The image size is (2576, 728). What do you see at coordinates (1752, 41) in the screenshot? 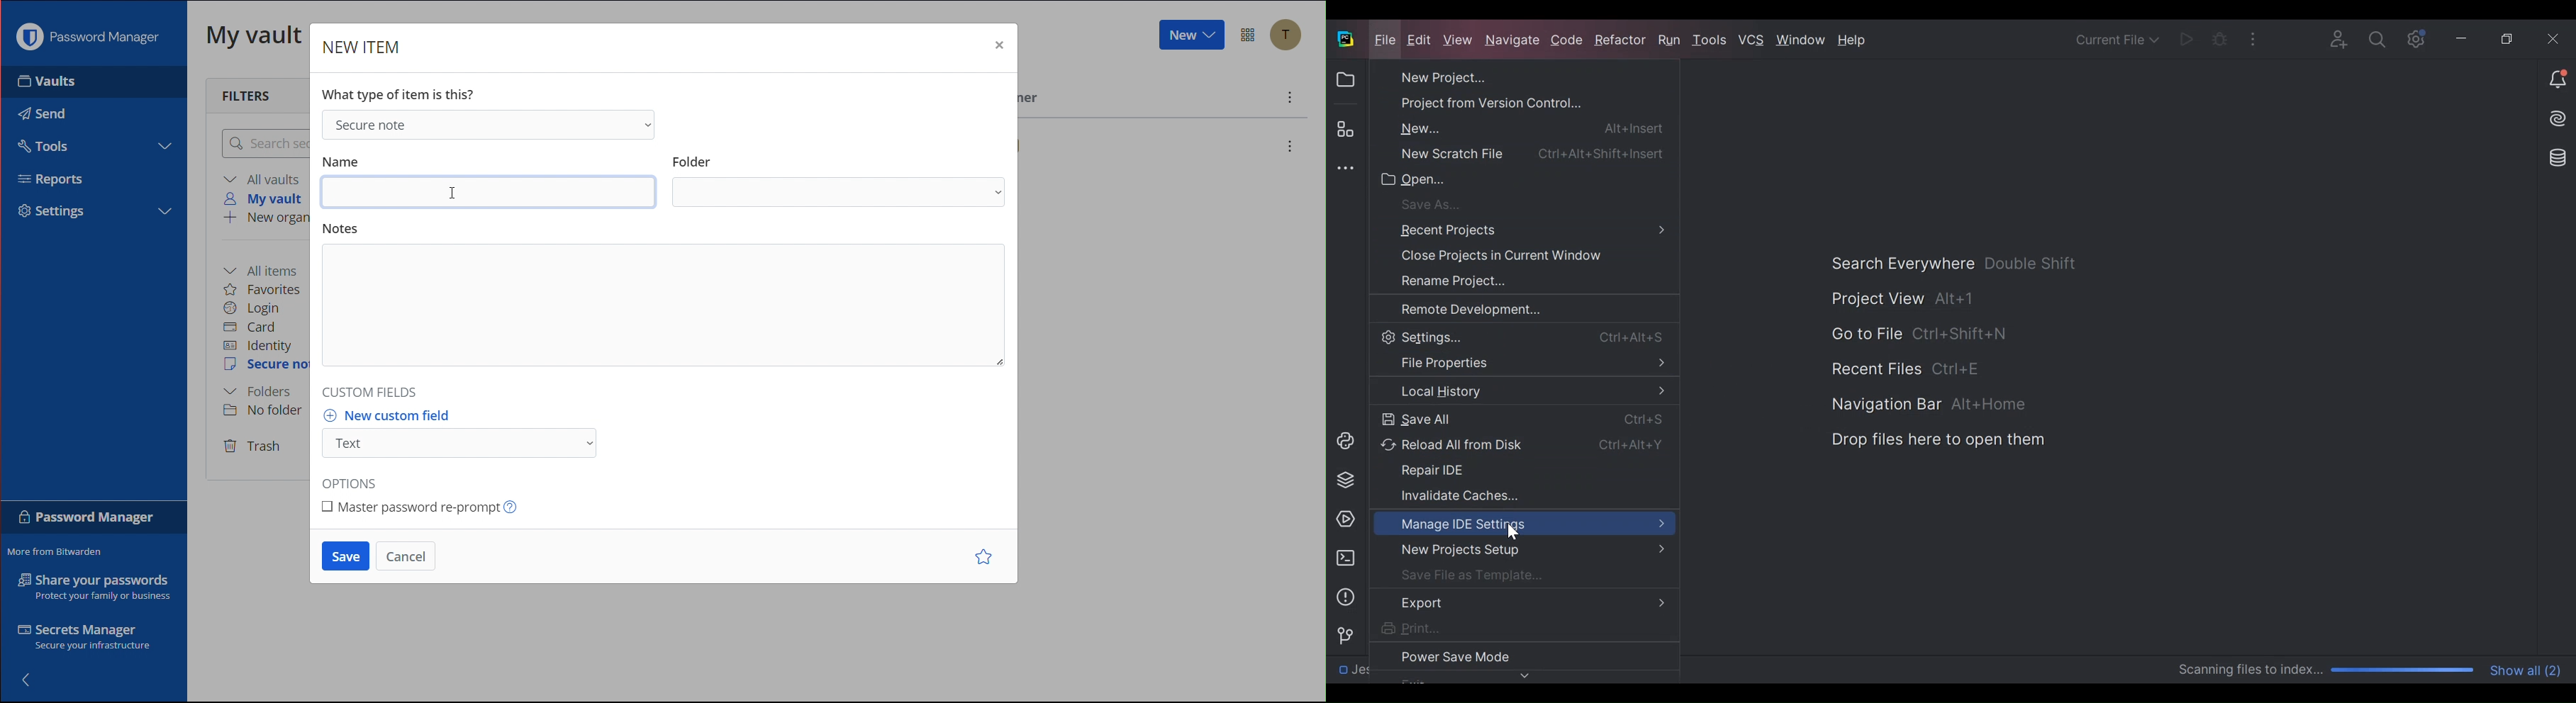
I see `VCS` at bounding box center [1752, 41].